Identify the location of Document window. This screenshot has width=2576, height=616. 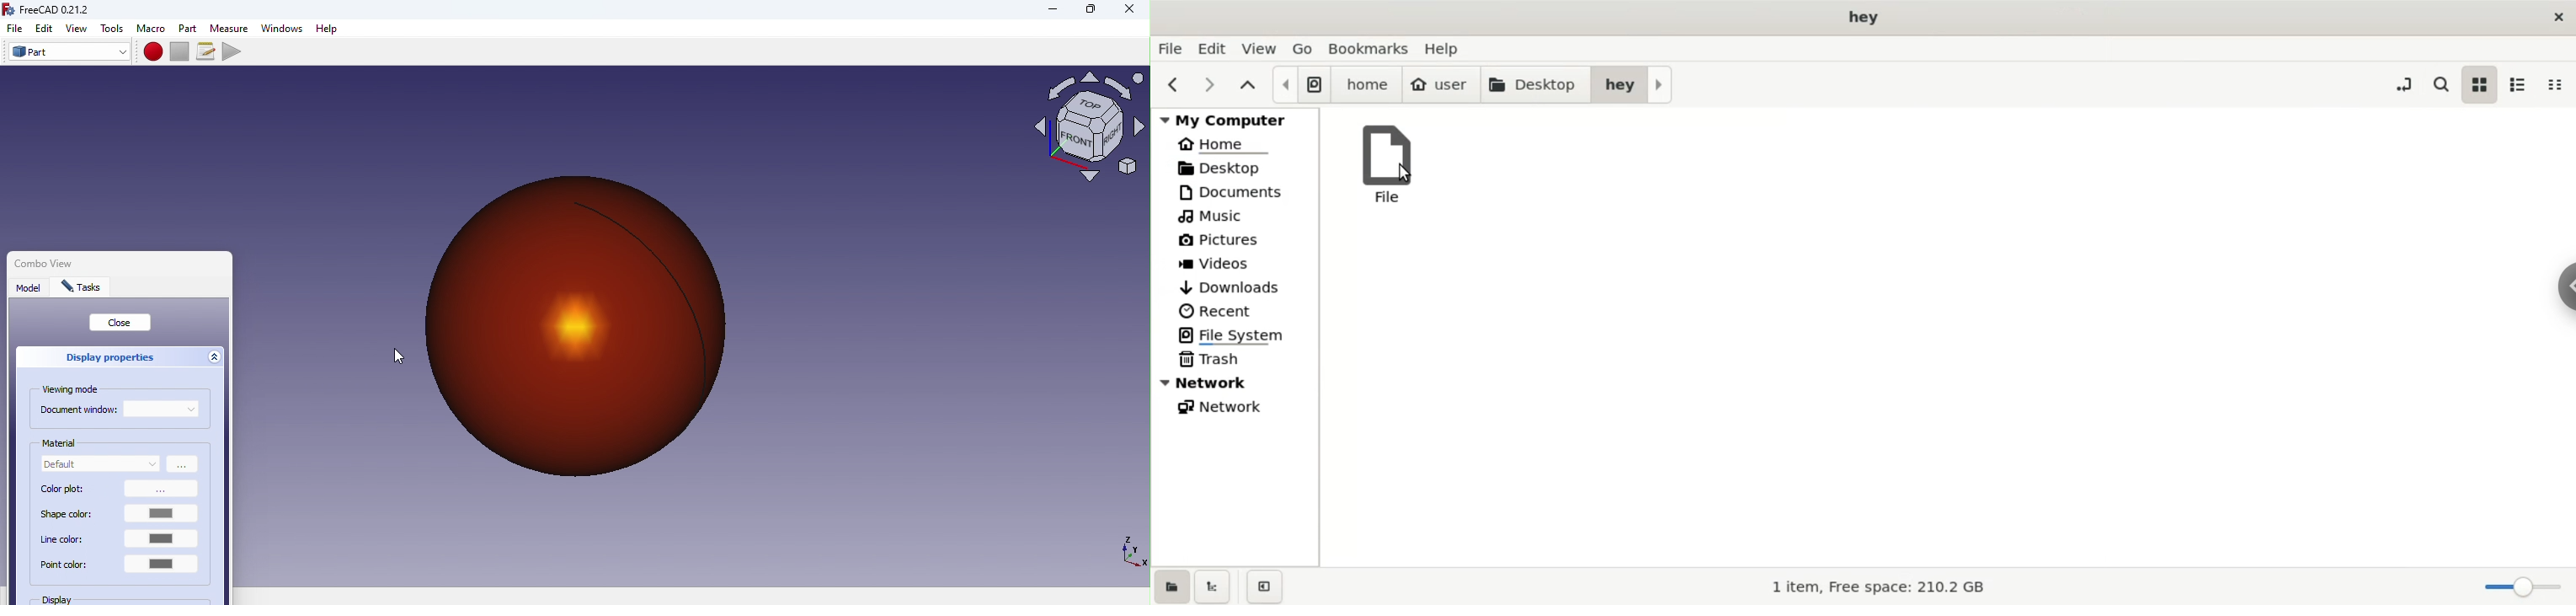
(78, 411).